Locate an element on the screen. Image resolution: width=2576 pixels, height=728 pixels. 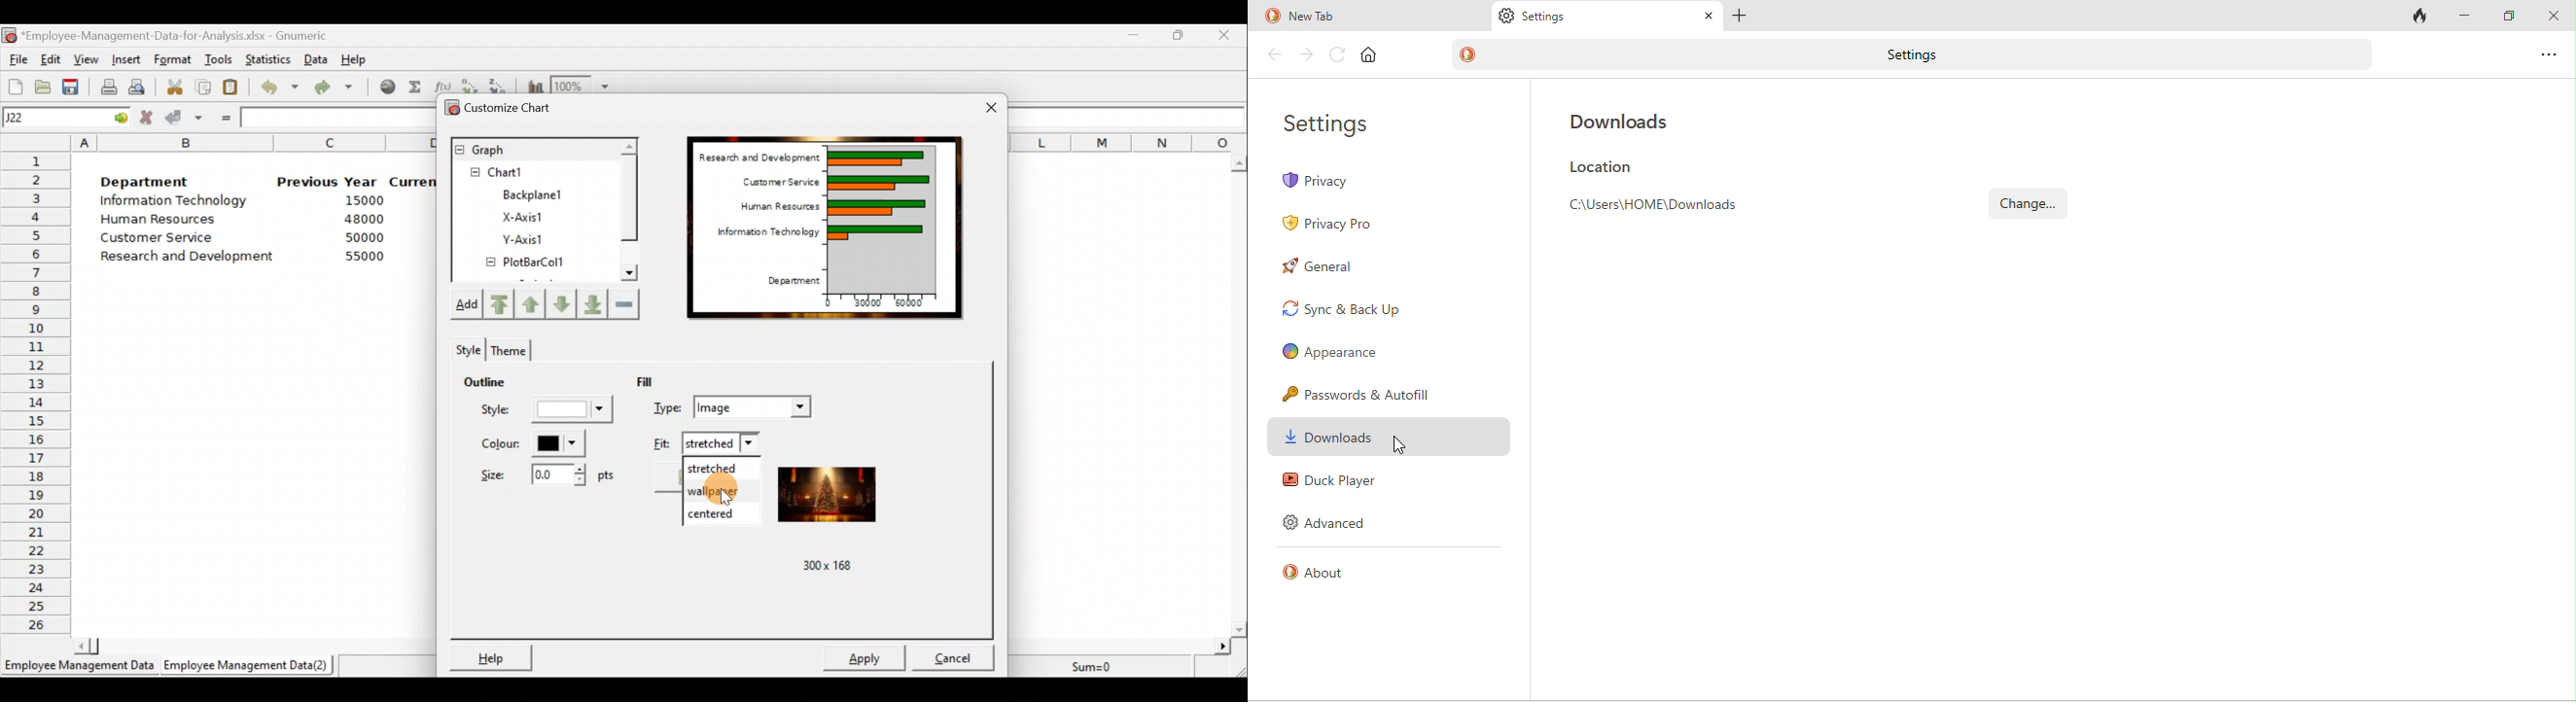
Move upward is located at coordinates (503, 304).